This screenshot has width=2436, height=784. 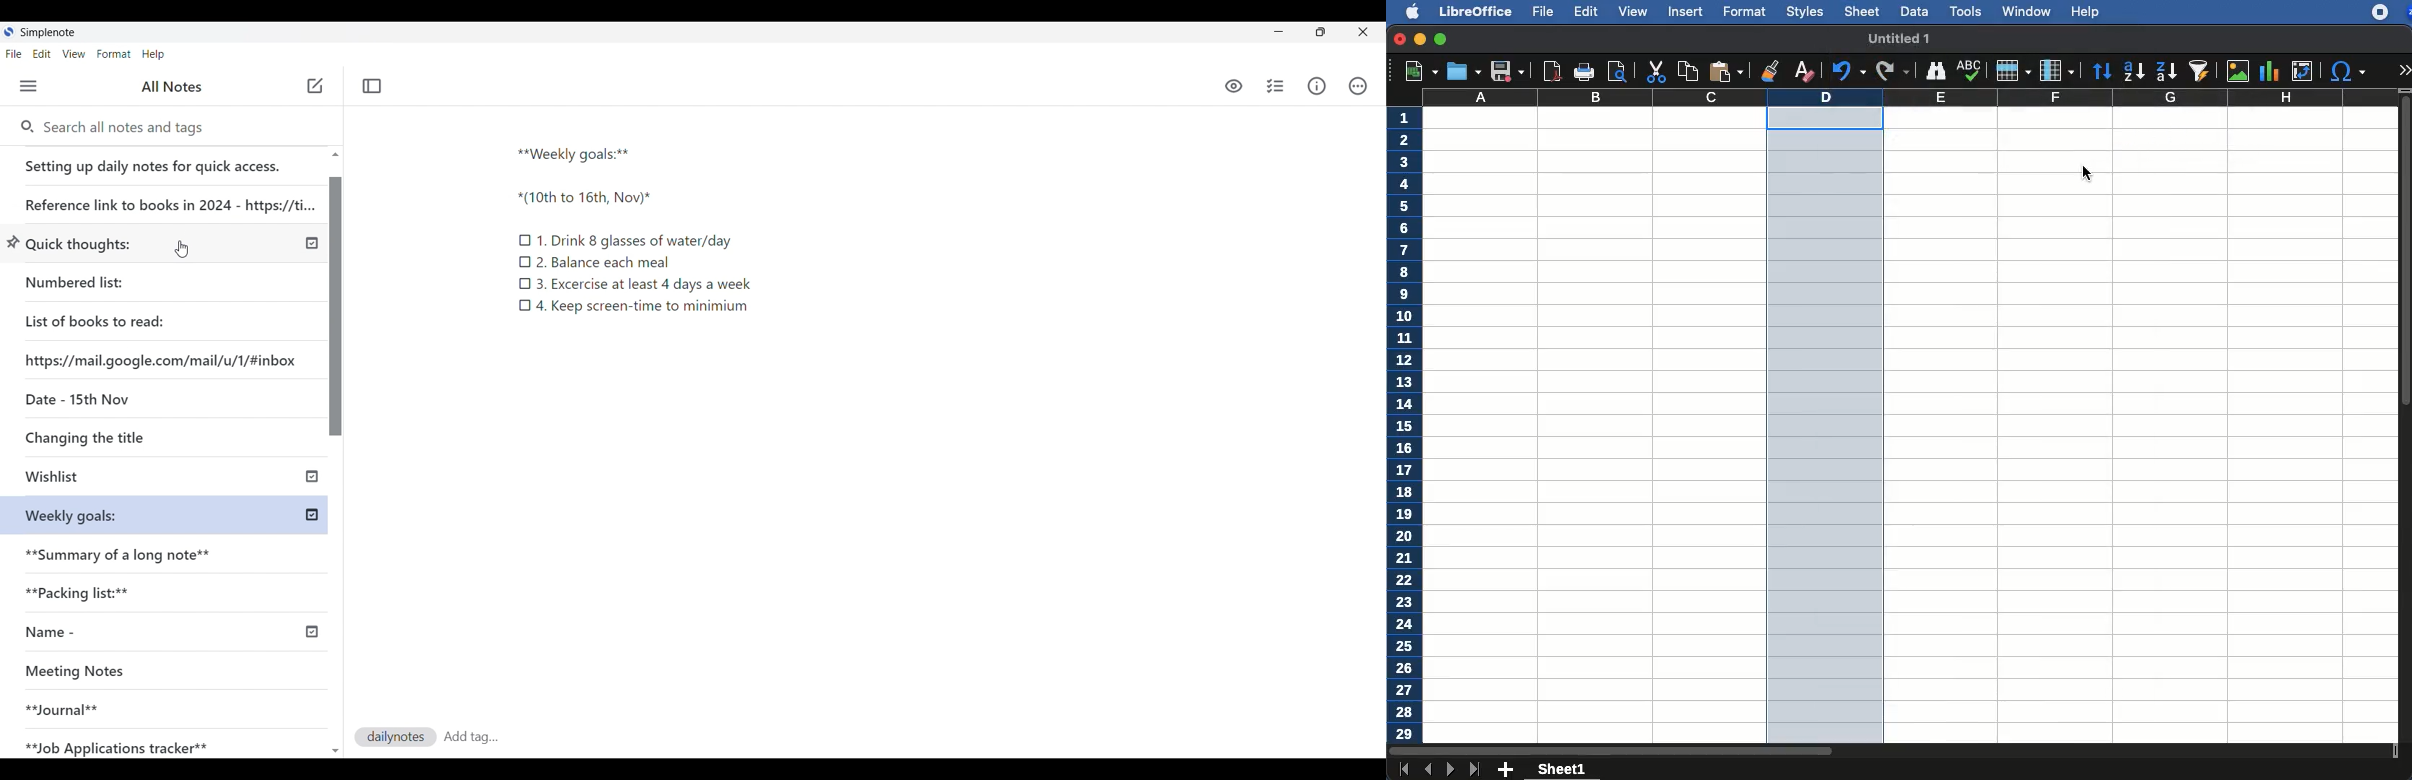 What do you see at coordinates (153, 54) in the screenshot?
I see `Help menu` at bounding box center [153, 54].